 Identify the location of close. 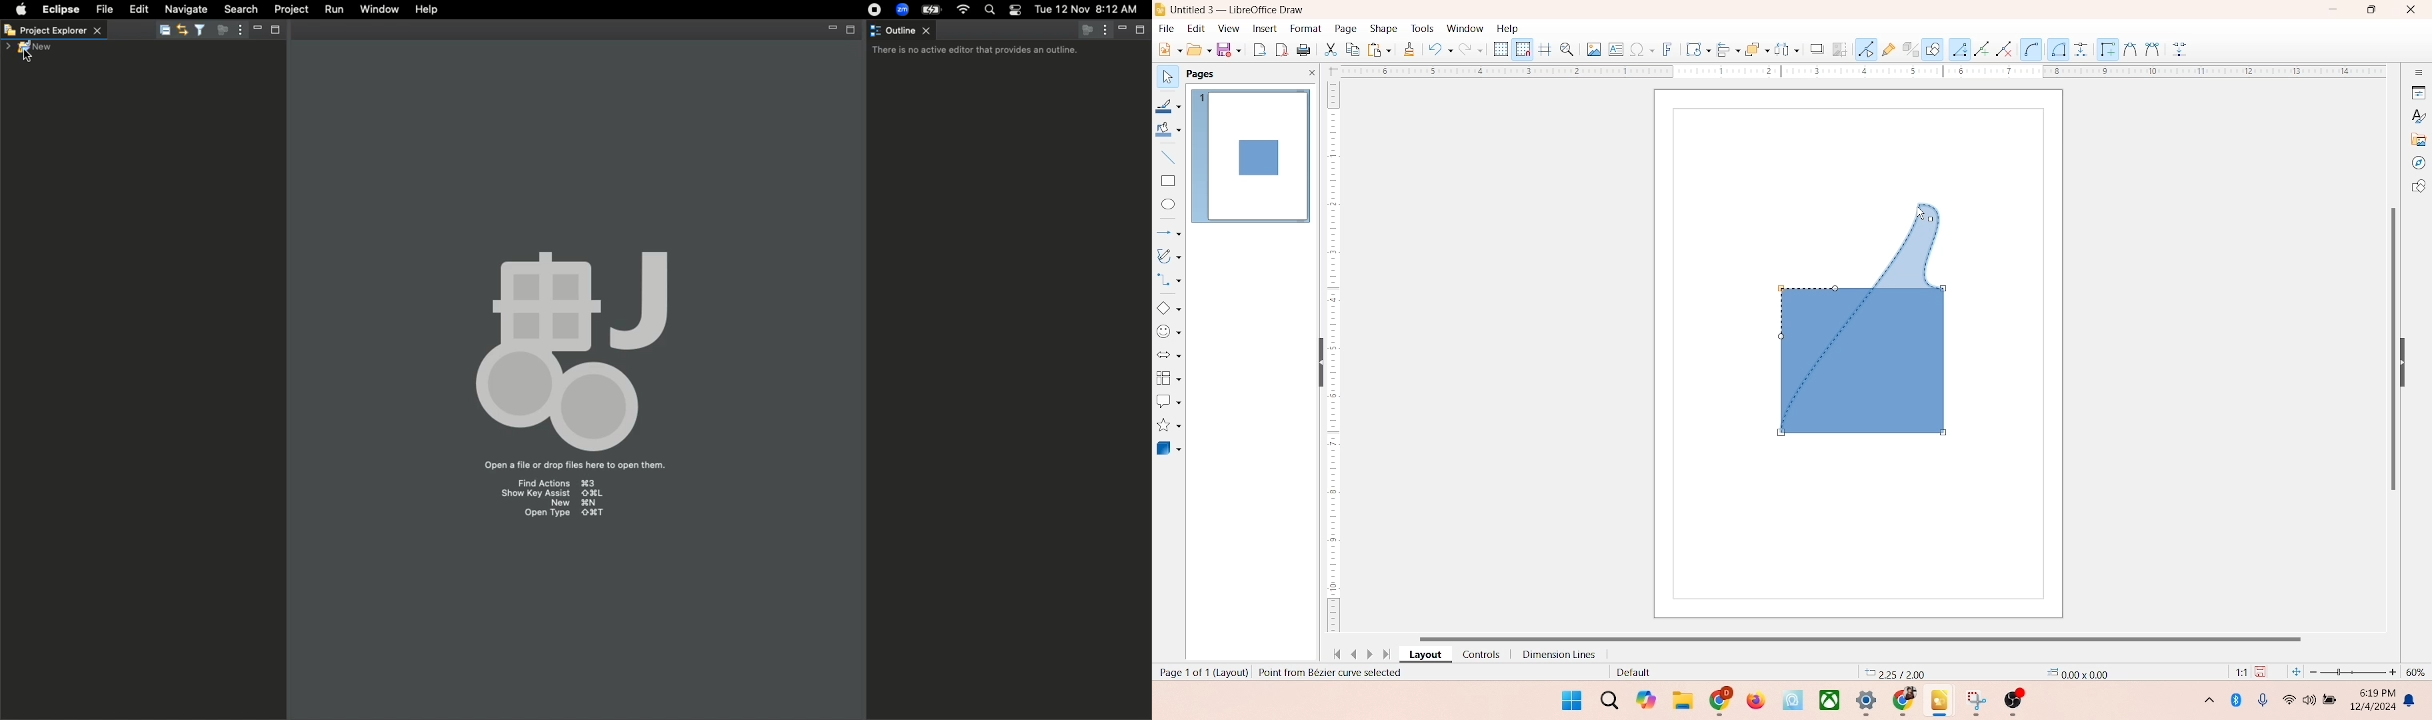
(2406, 11).